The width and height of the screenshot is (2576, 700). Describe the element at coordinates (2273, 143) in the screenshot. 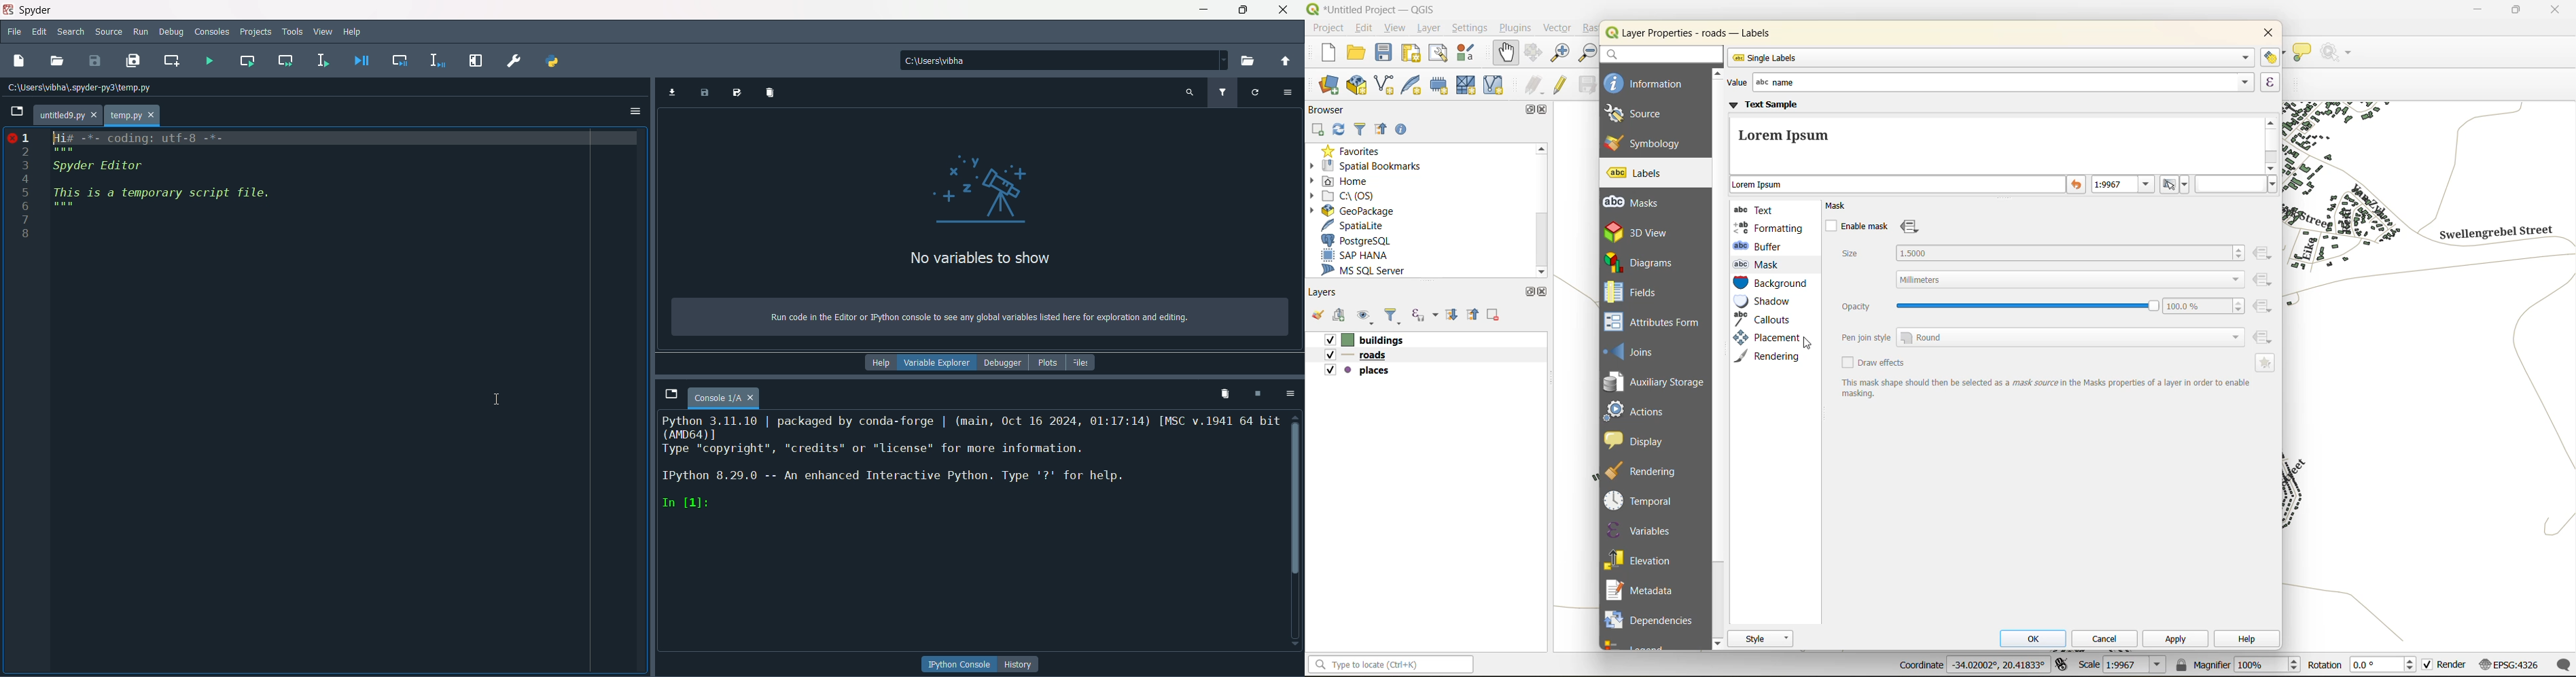

I see `vertical scroll bar` at that location.